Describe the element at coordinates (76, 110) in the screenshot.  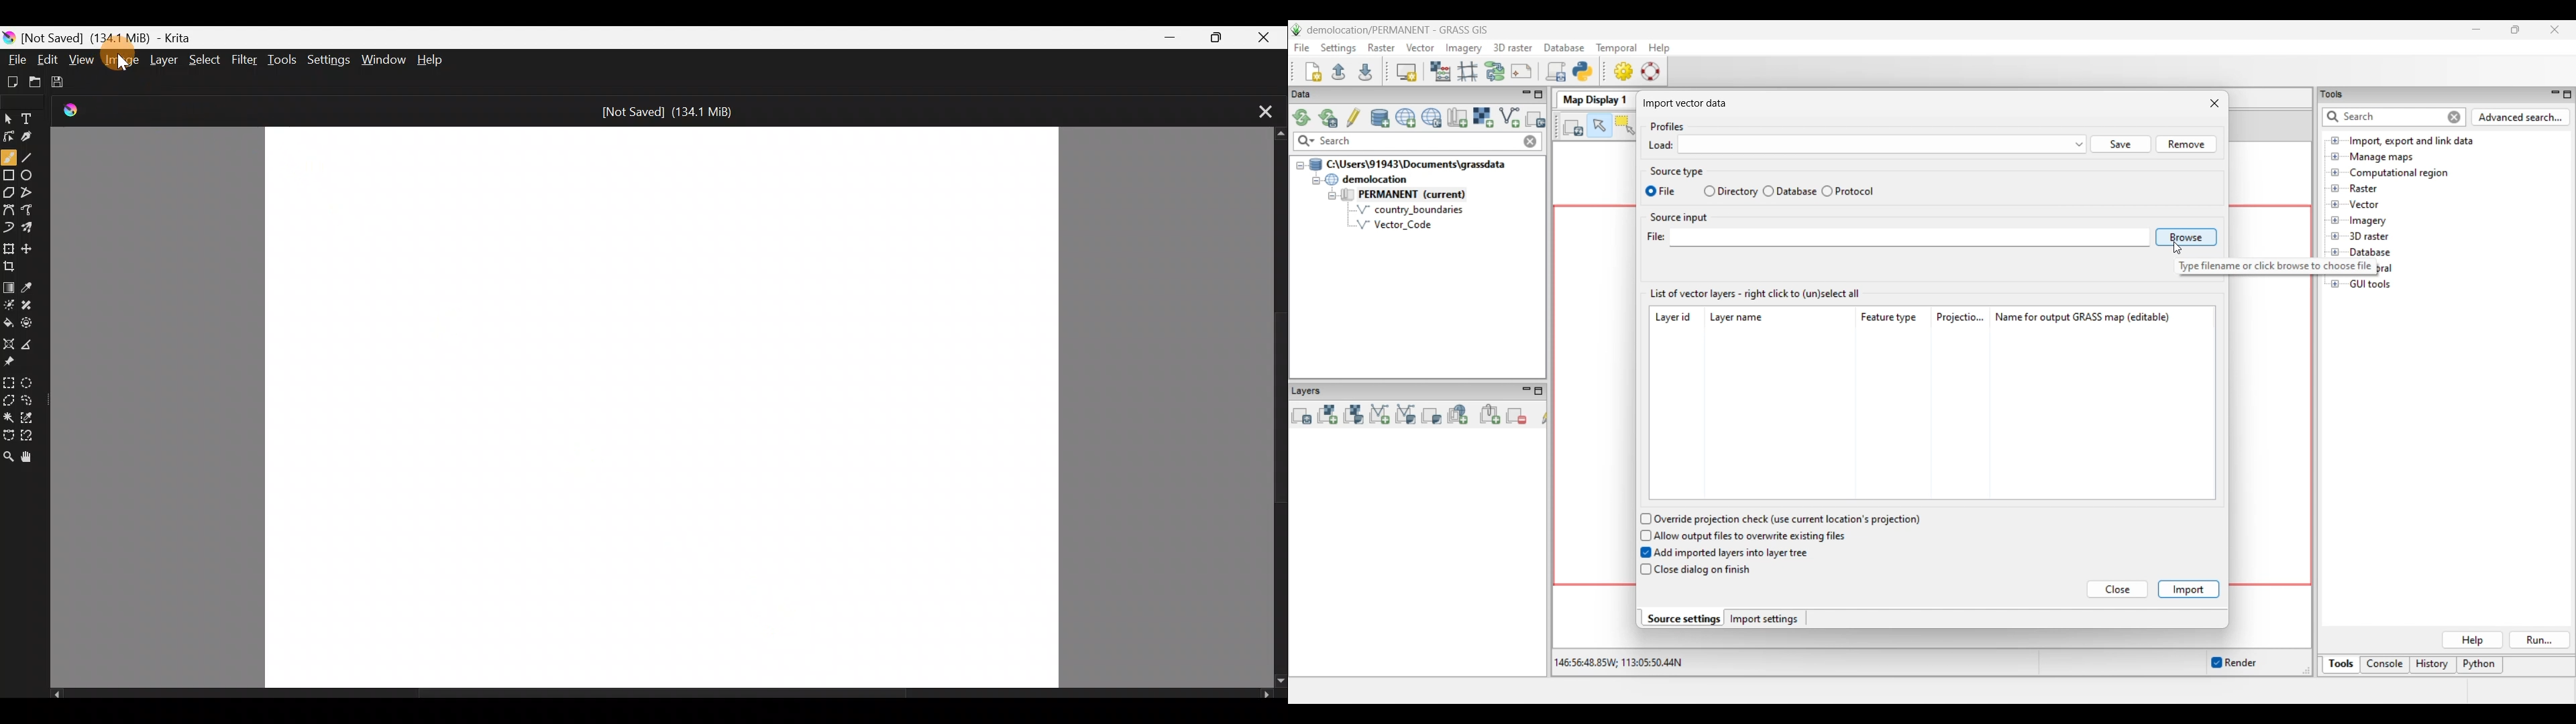
I see `Krita Logo` at that location.